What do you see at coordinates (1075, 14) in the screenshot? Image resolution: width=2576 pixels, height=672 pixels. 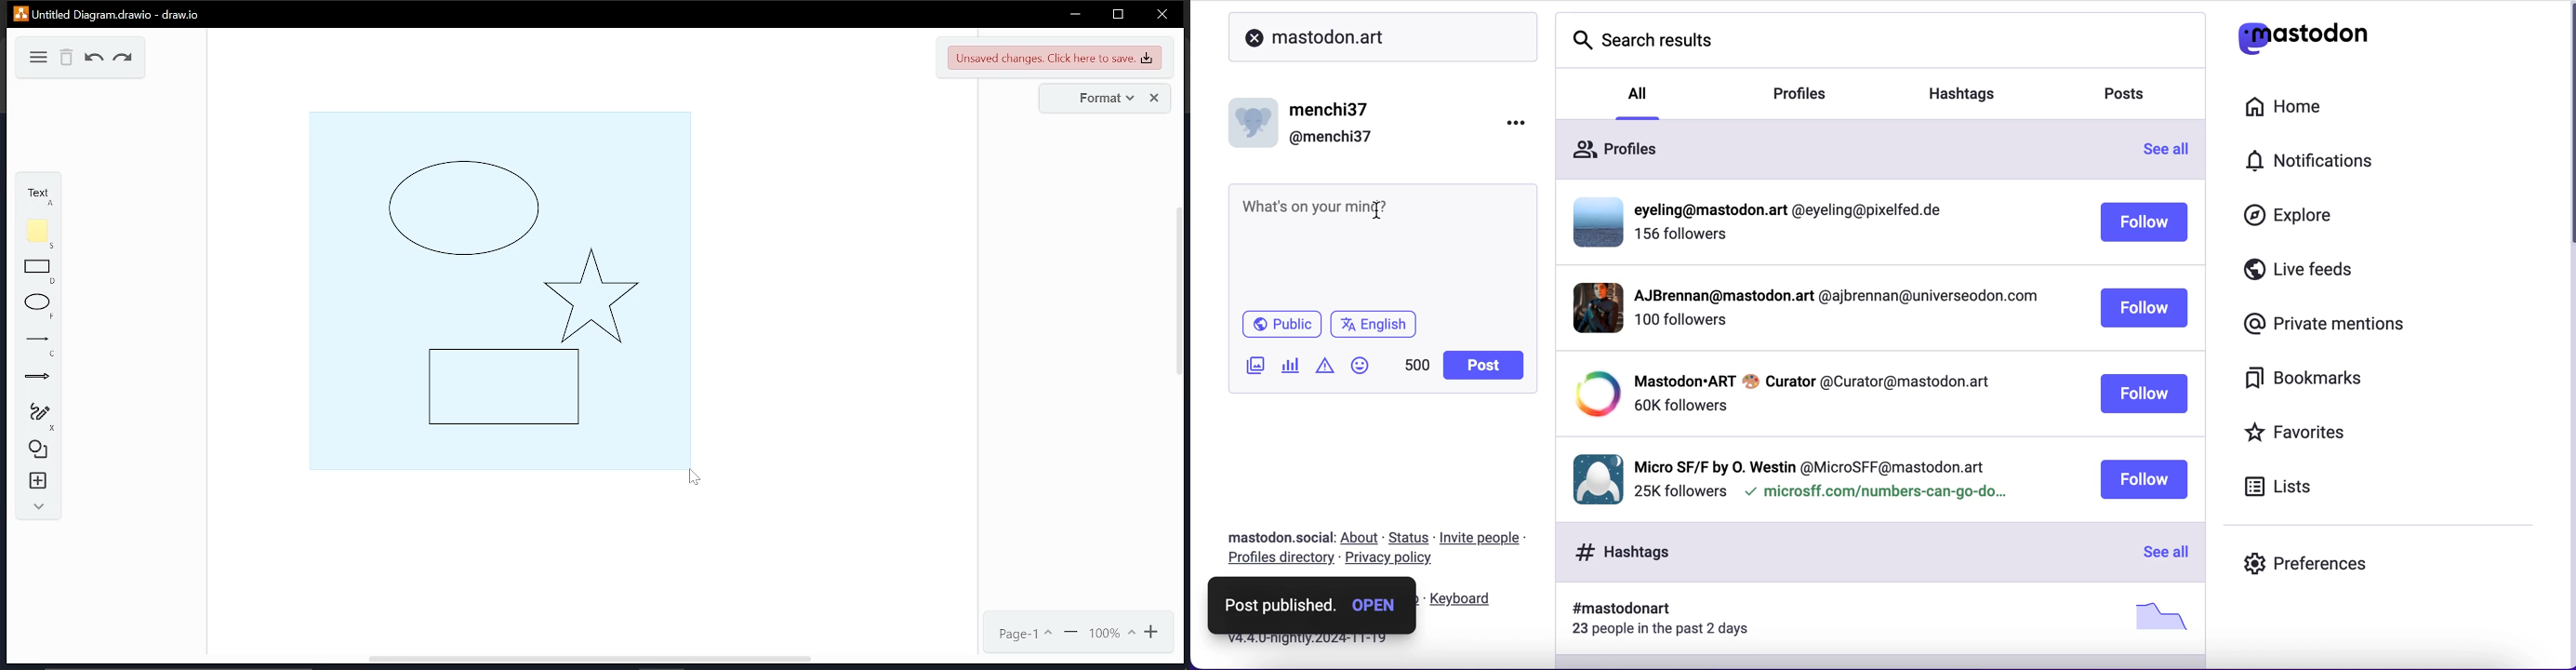 I see `minimize` at bounding box center [1075, 14].